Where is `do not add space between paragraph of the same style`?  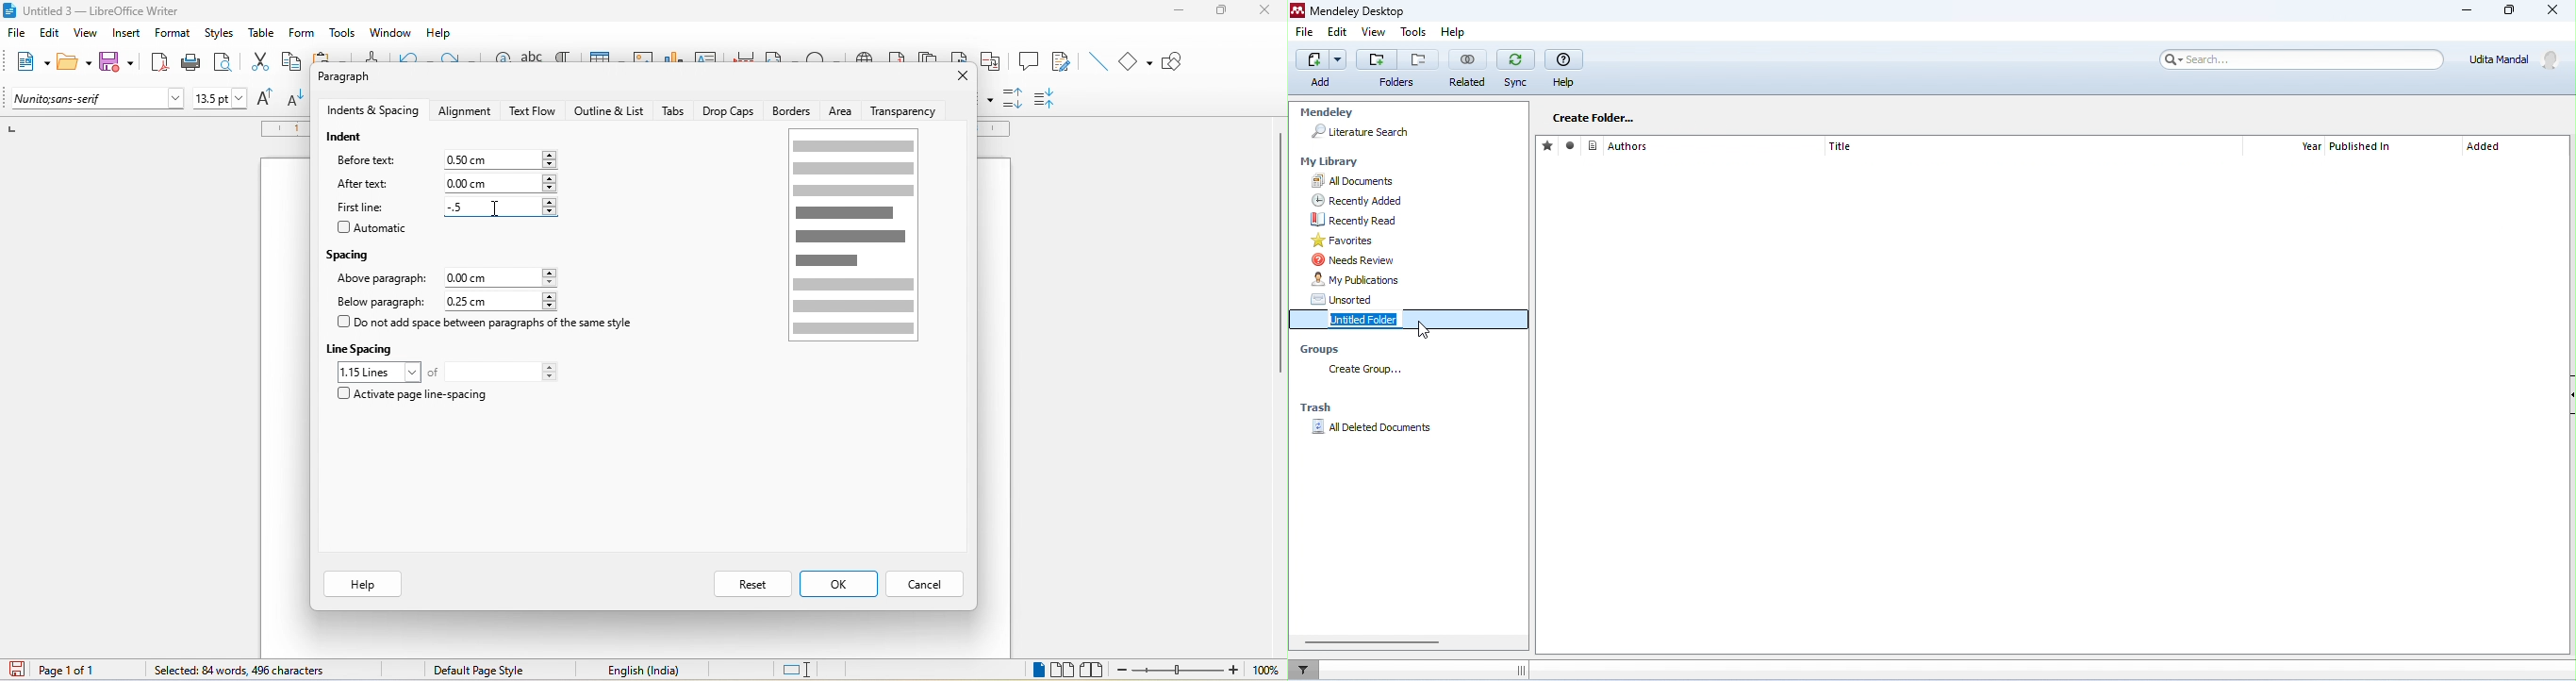
do not add space between paragraph of the same style is located at coordinates (499, 324).